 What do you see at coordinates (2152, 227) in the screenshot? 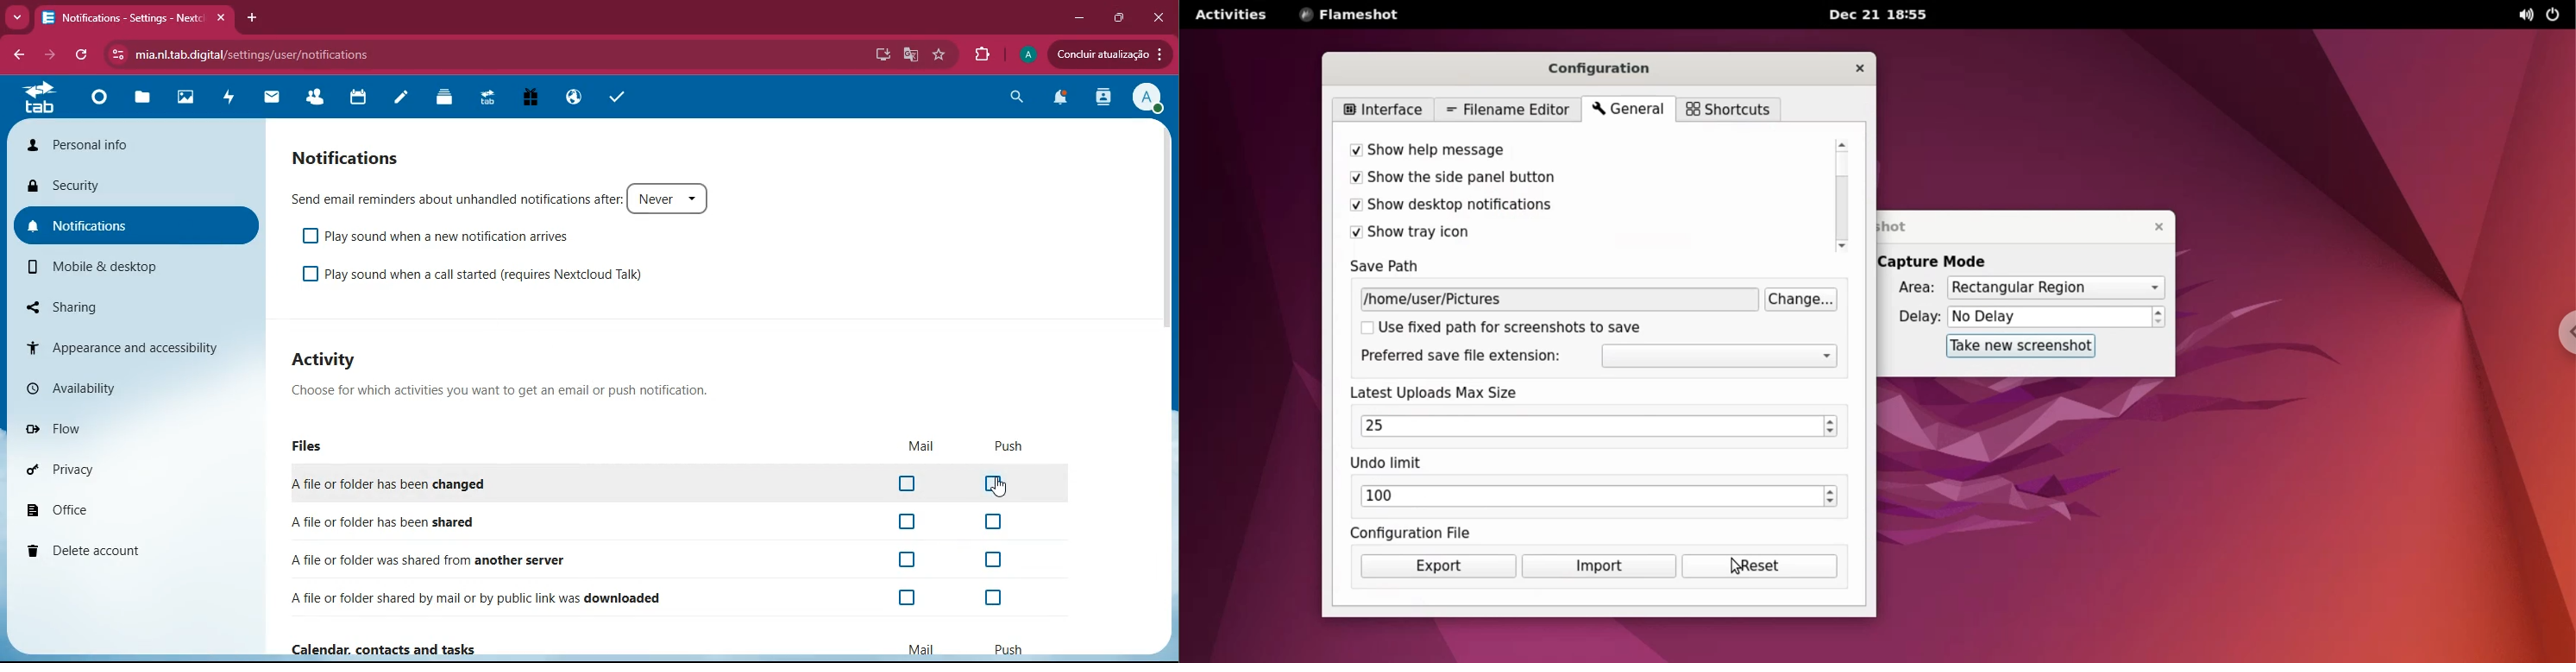
I see `close` at bounding box center [2152, 227].